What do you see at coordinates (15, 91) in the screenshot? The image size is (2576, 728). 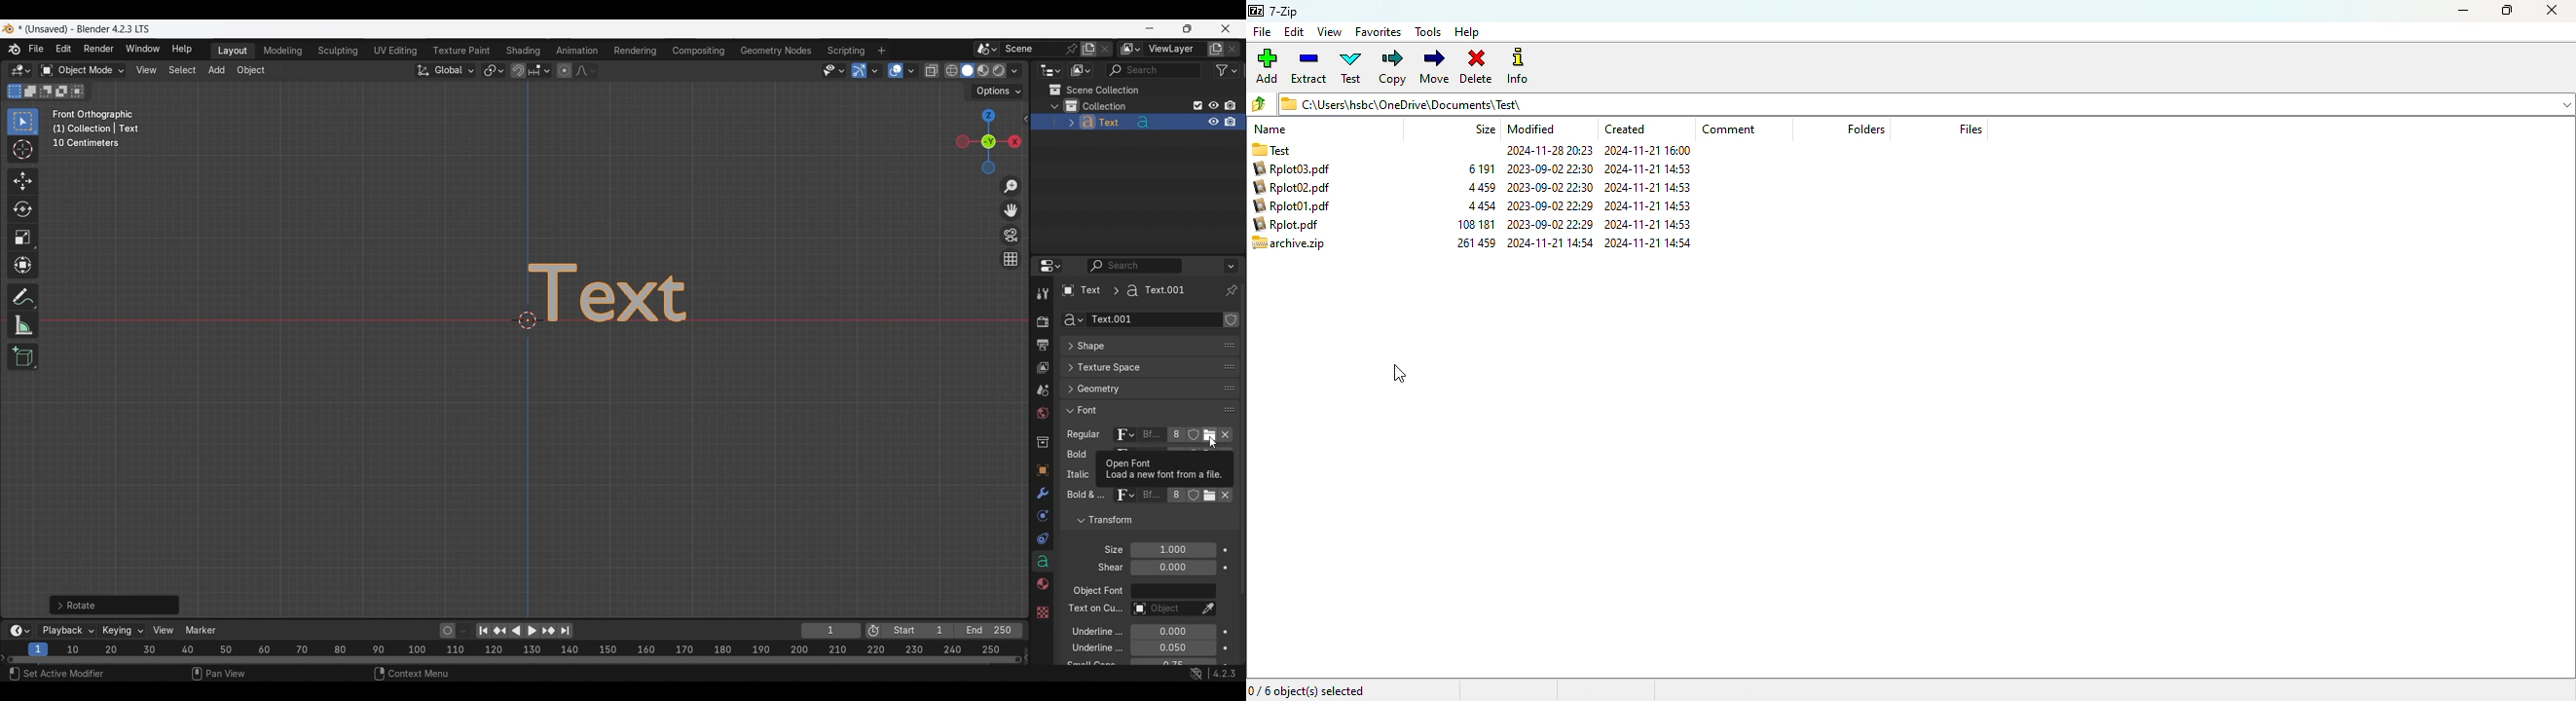 I see `Set a new selection` at bounding box center [15, 91].